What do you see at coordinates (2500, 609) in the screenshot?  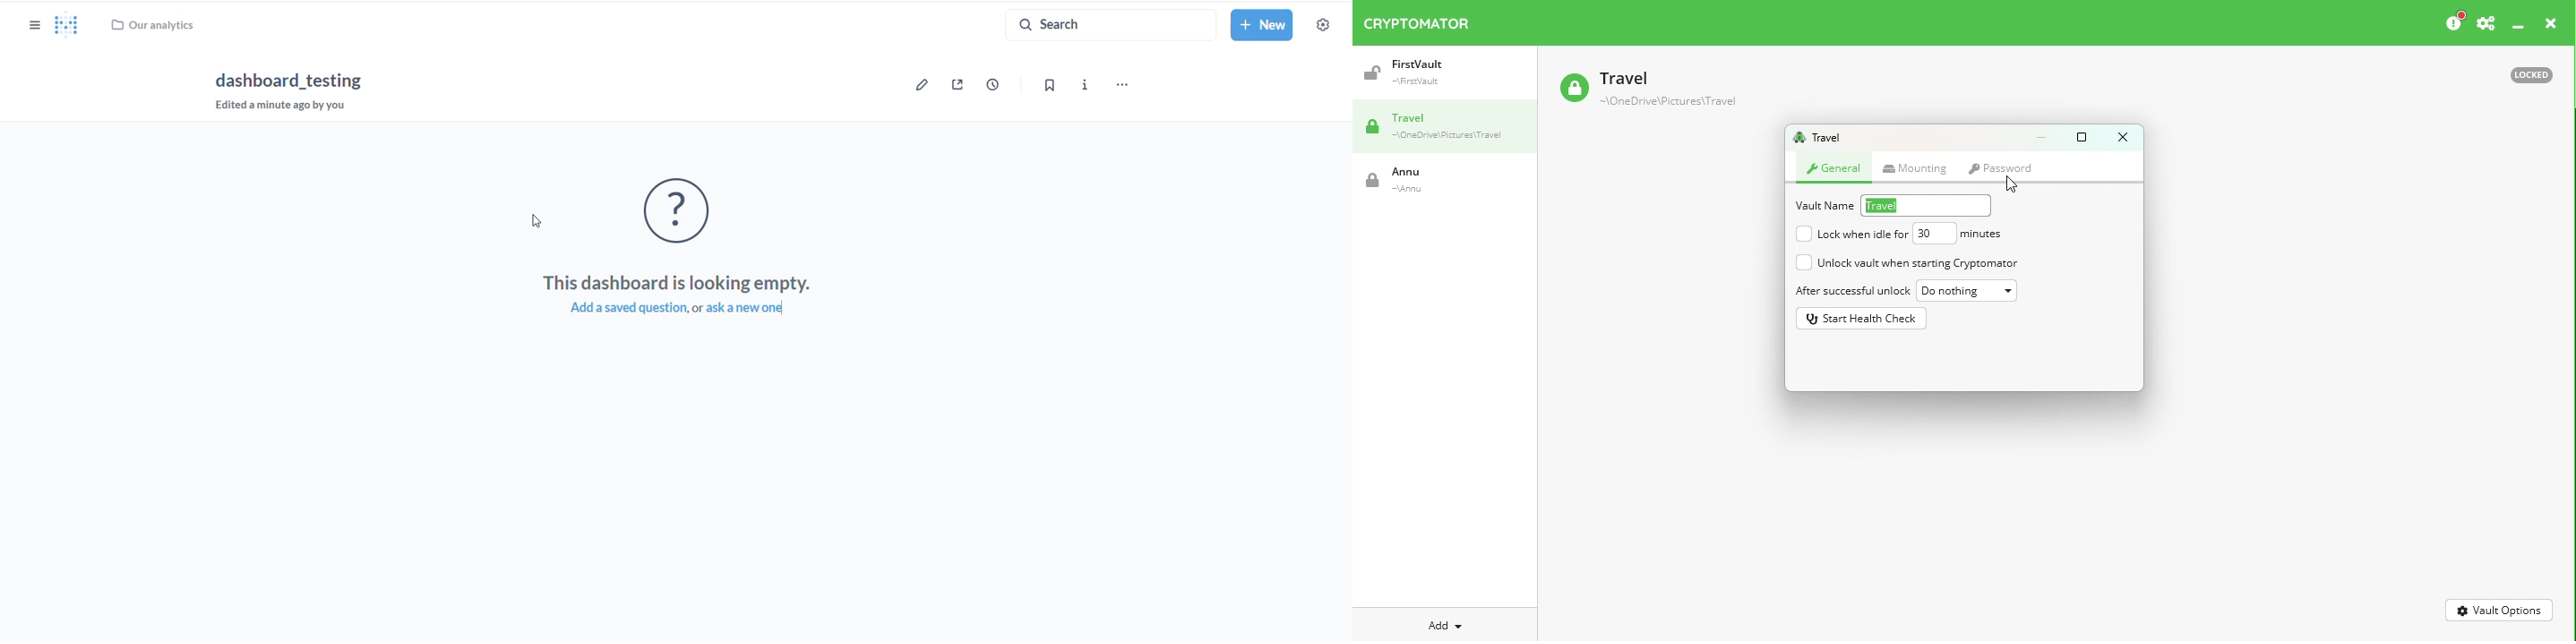 I see `Vault options` at bounding box center [2500, 609].